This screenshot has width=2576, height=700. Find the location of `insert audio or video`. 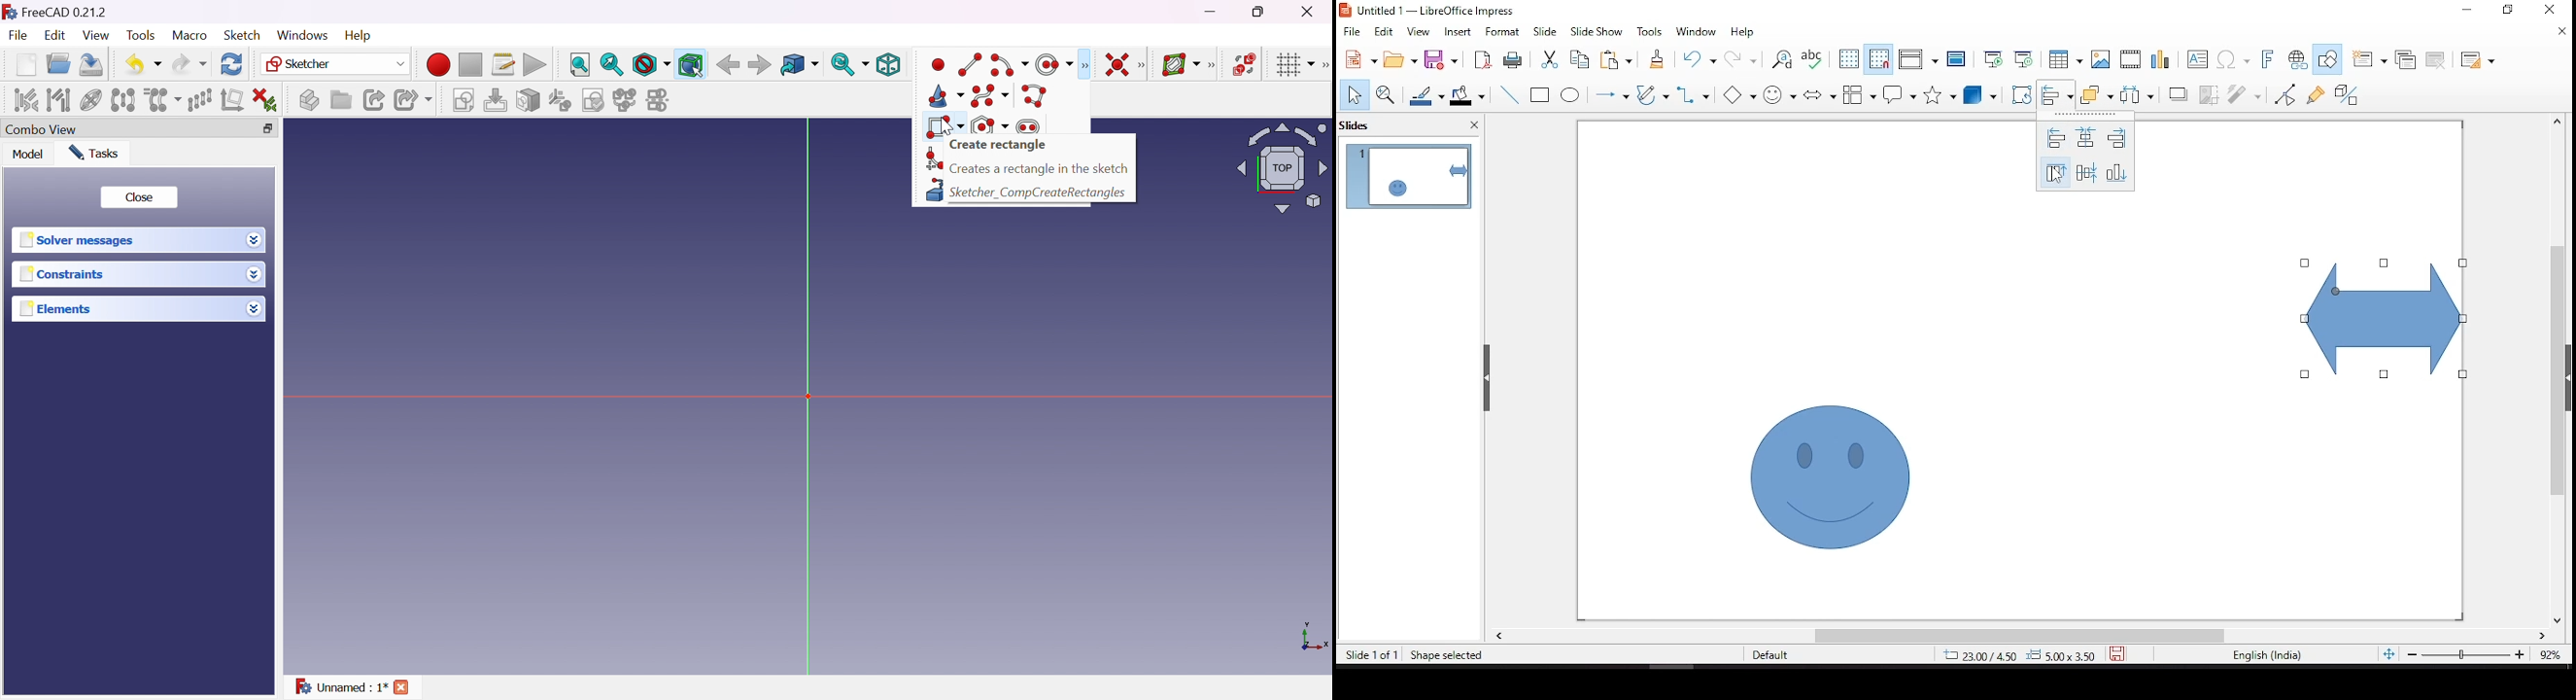

insert audio or video is located at coordinates (2132, 59).